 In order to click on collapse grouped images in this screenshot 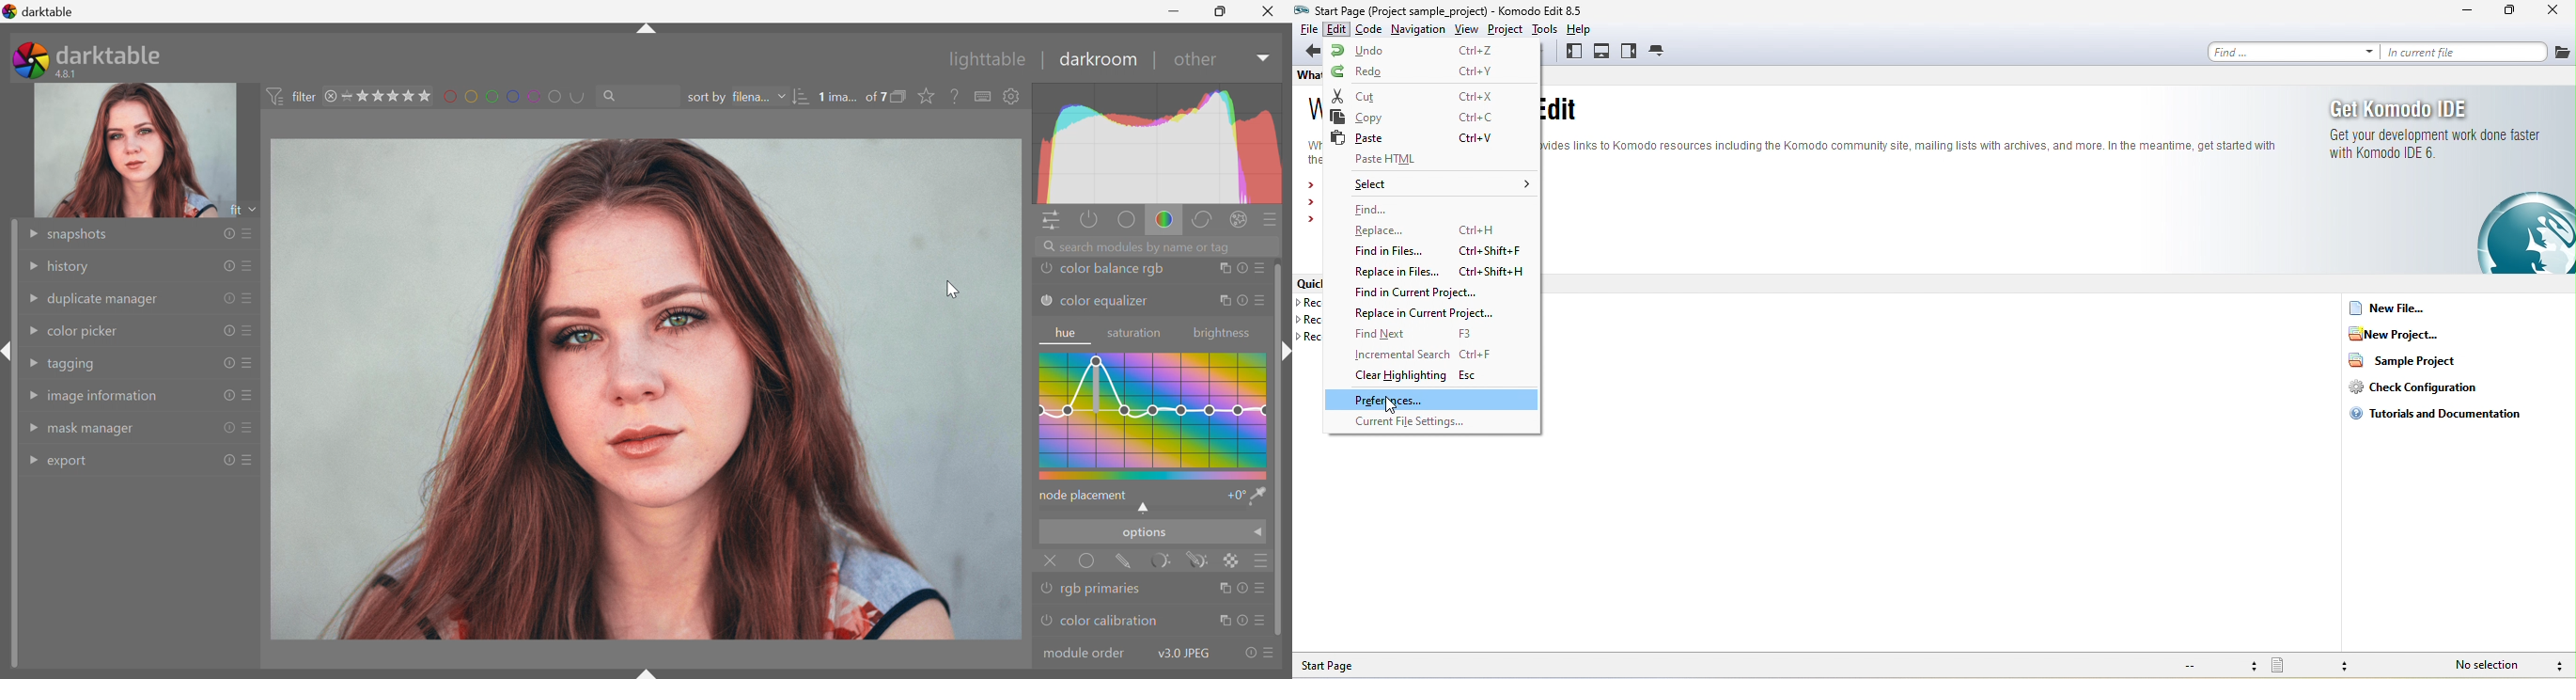, I will do `click(903, 96)`.